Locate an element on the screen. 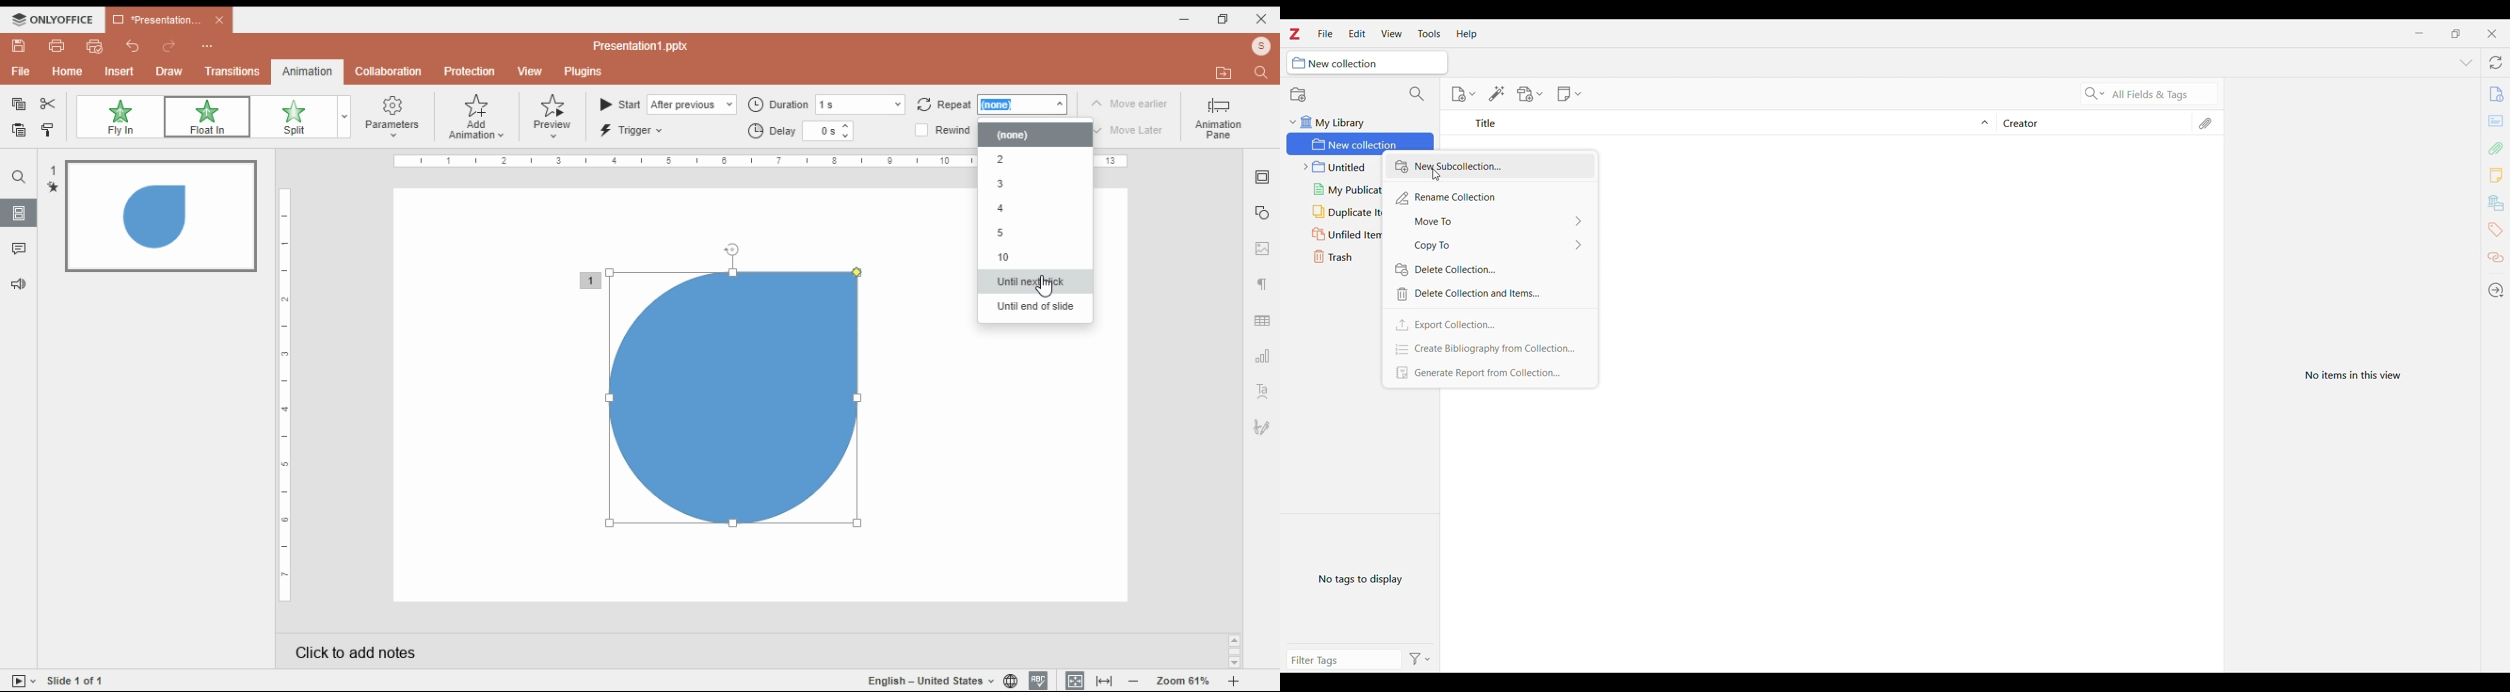 Image resolution: width=2520 pixels, height=700 pixels. 2 is located at coordinates (1032, 160).